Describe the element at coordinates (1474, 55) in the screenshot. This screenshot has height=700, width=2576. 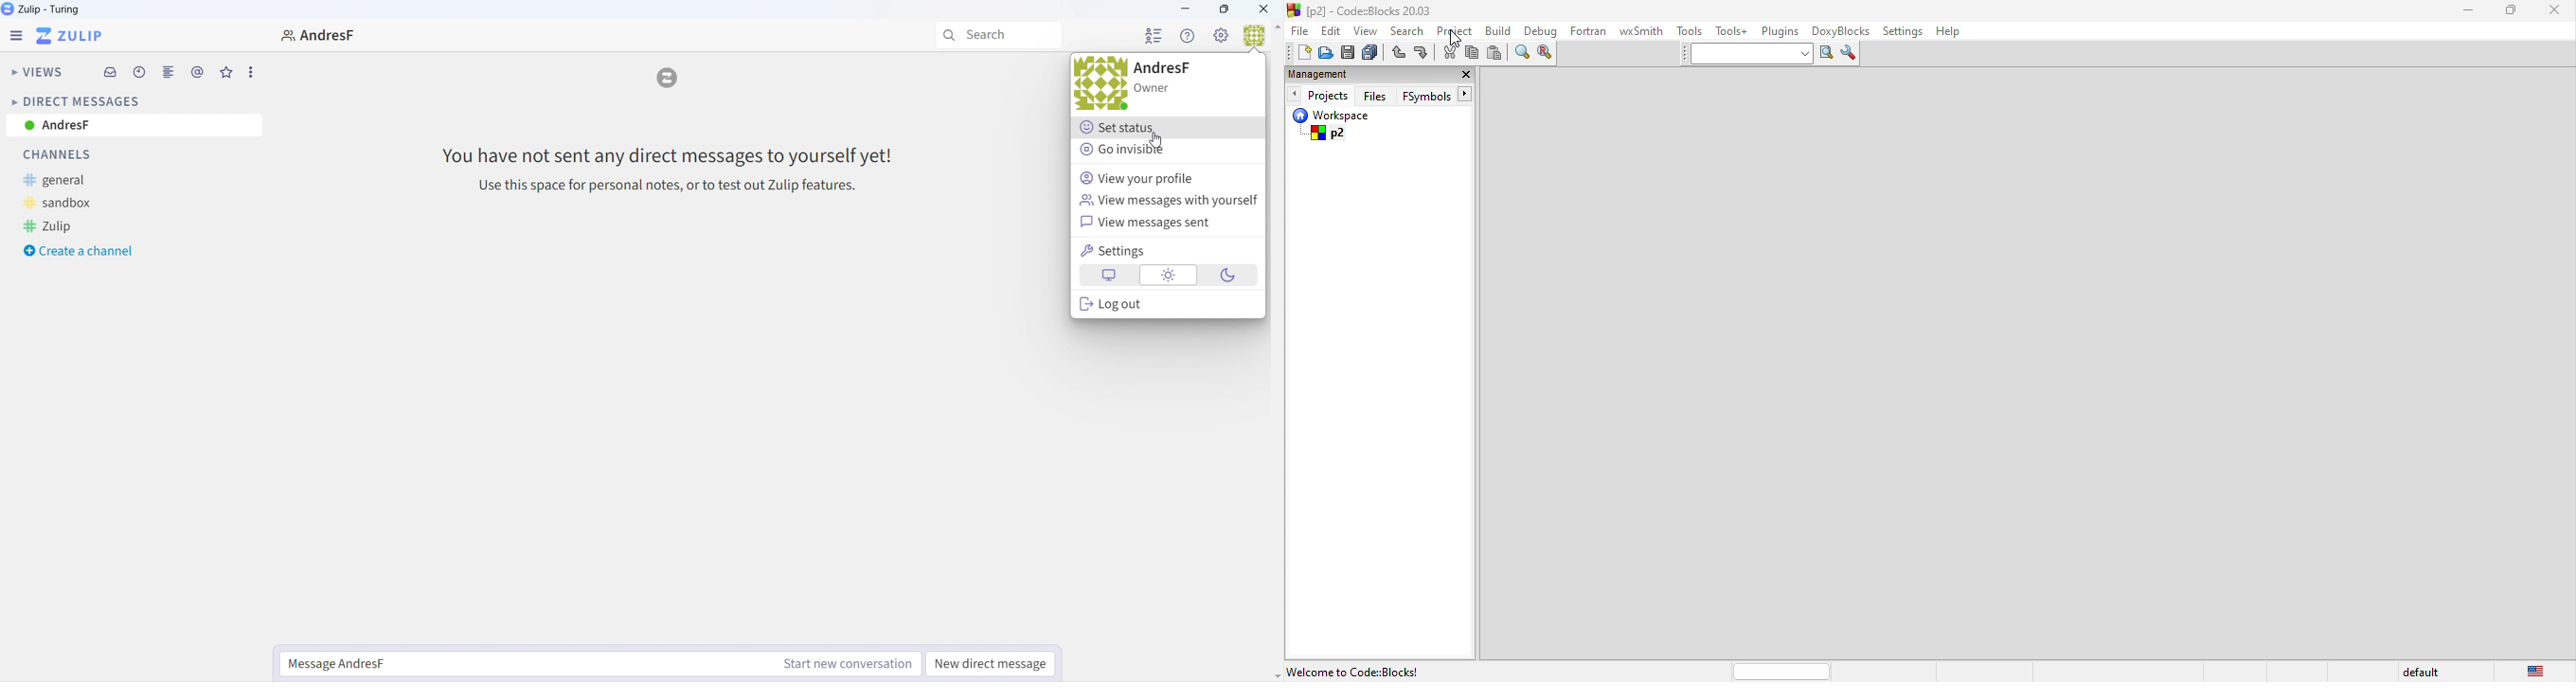
I see `copy` at that location.